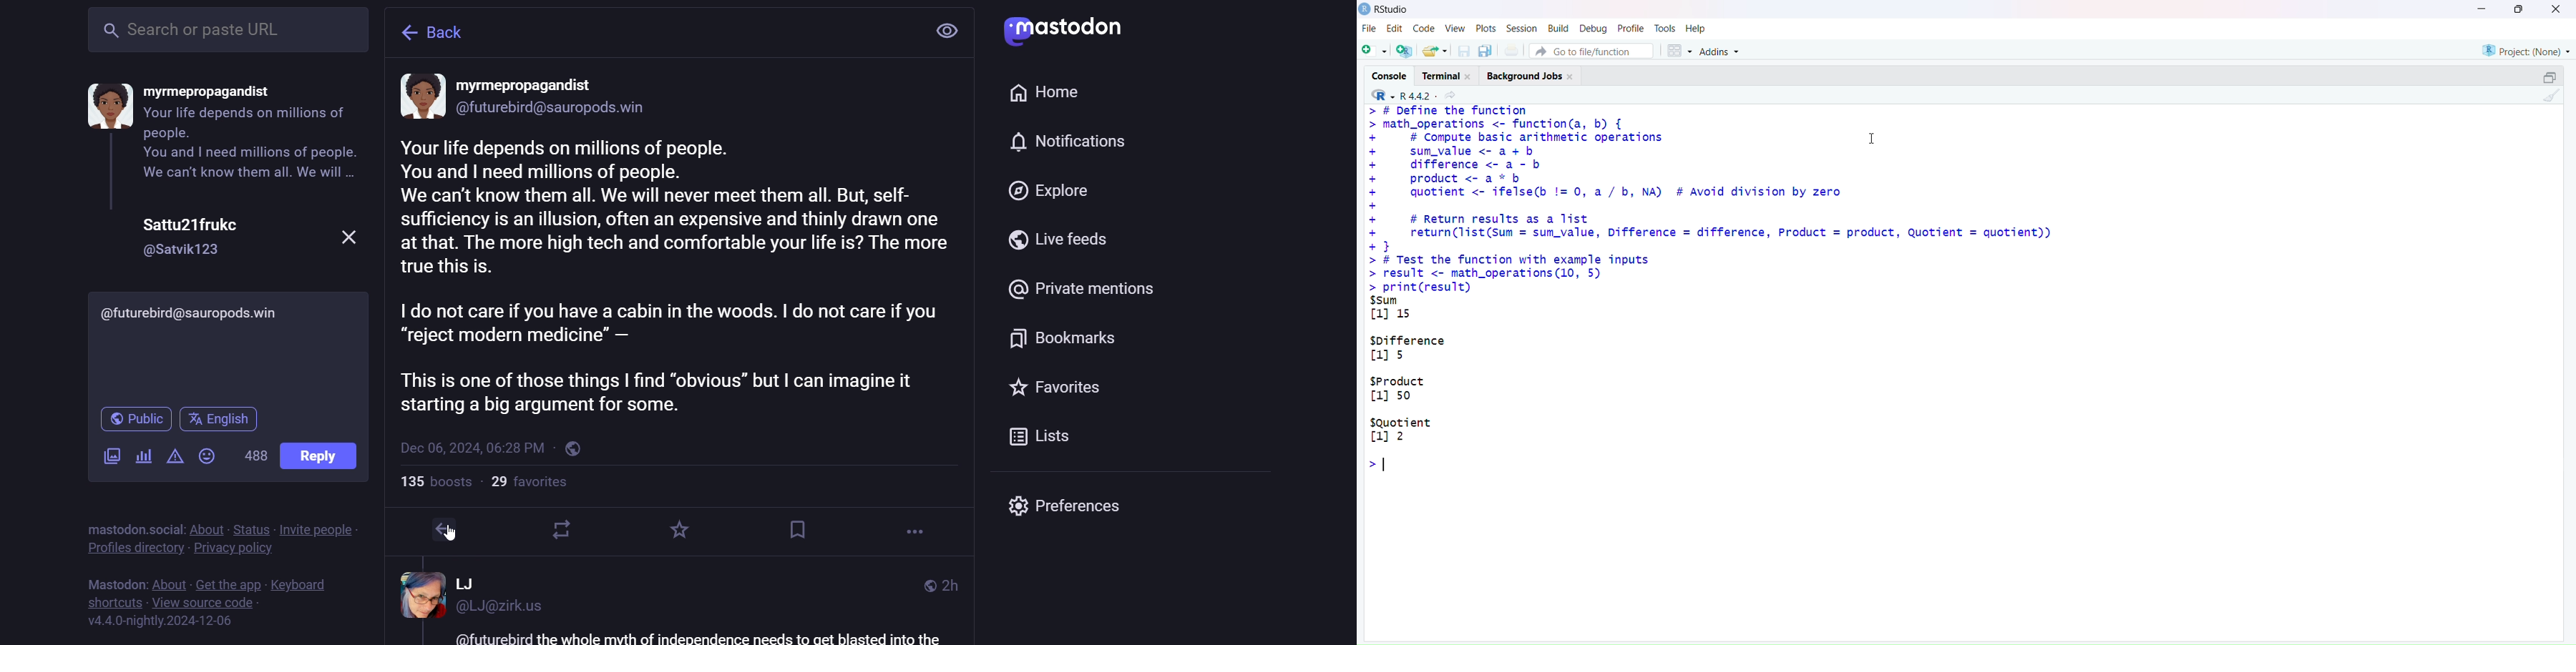 The height and width of the screenshot is (672, 2576). Describe the element at coordinates (438, 31) in the screenshot. I see `back` at that location.